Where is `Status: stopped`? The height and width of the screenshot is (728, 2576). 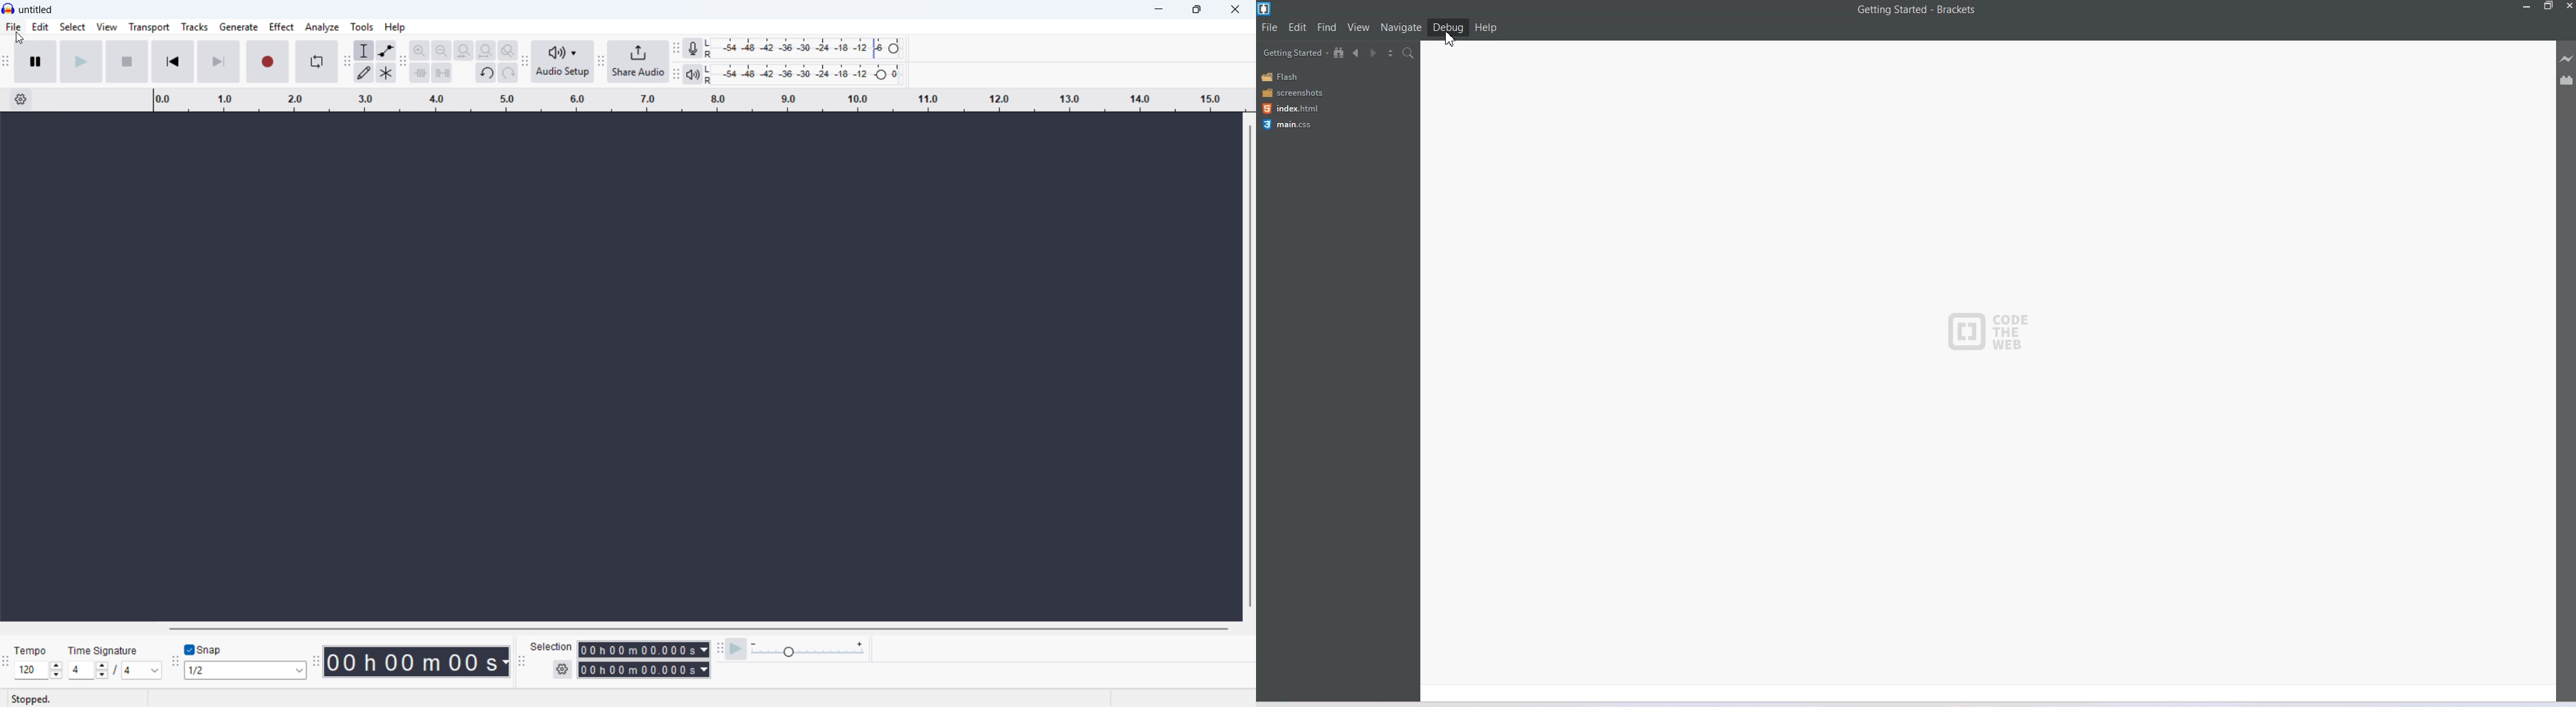 Status: stopped is located at coordinates (31, 699).